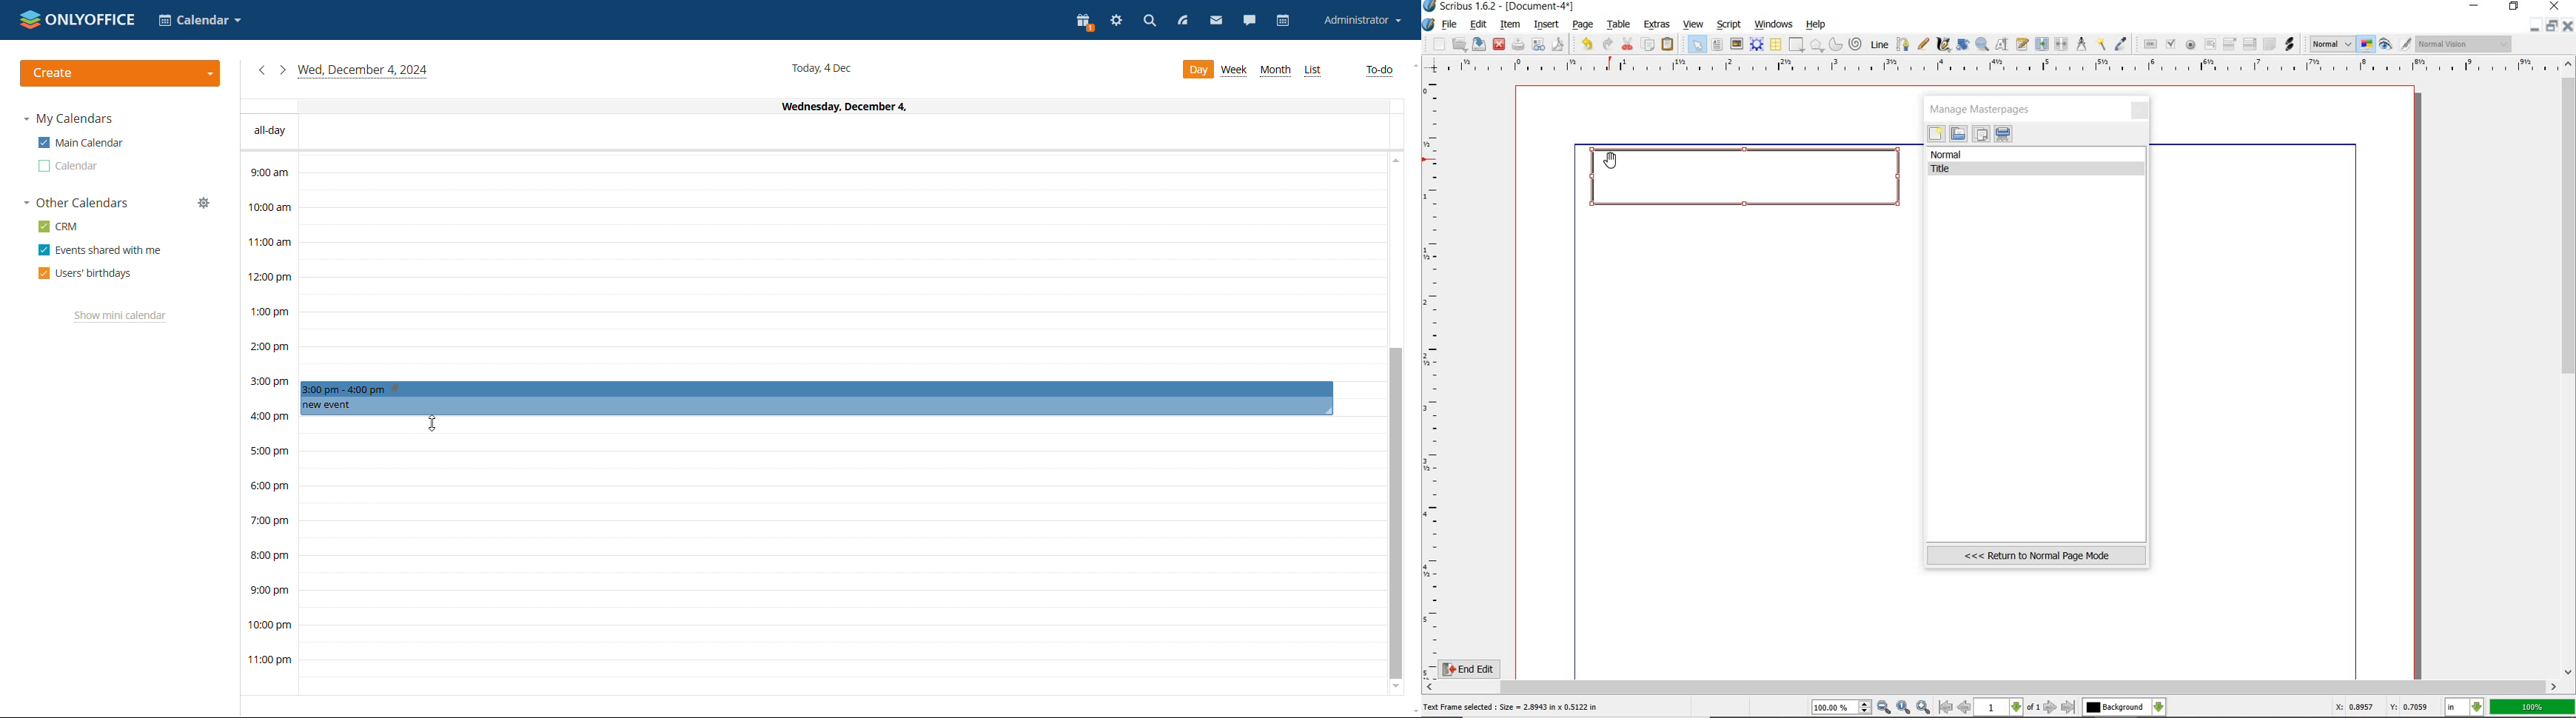 The image size is (2576, 728). I want to click on pdf text field, so click(2210, 45).